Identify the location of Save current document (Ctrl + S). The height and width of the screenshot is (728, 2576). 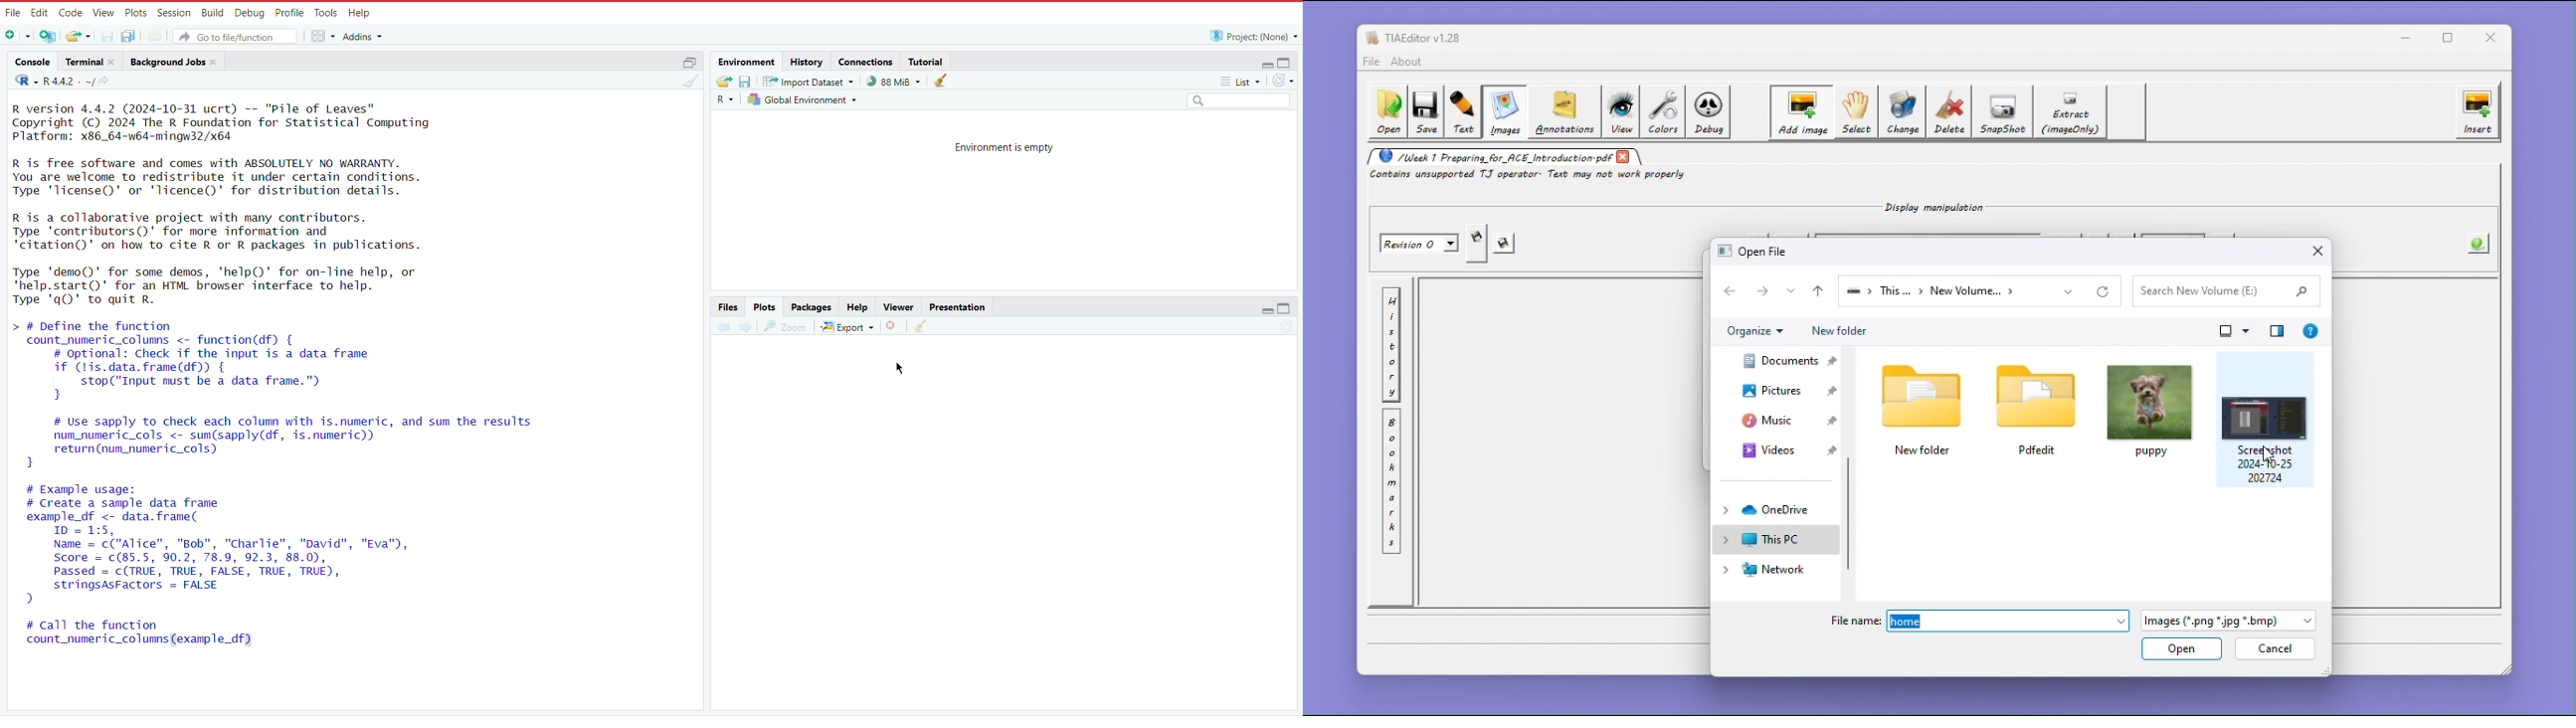
(107, 35).